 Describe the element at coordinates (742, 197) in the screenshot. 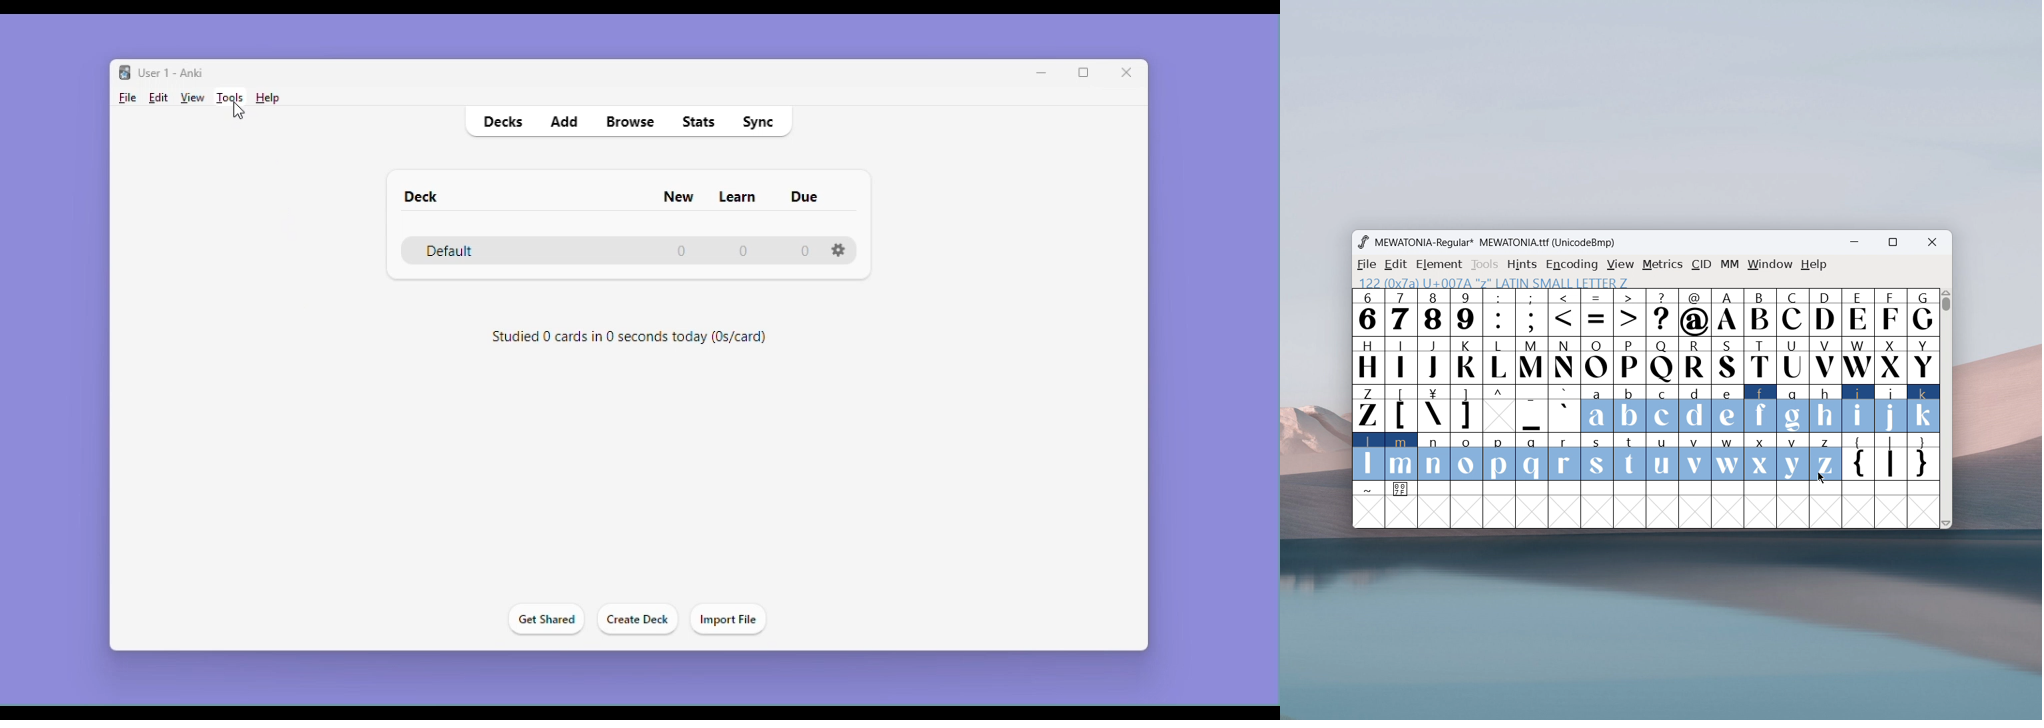

I see `Learn ` at that location.